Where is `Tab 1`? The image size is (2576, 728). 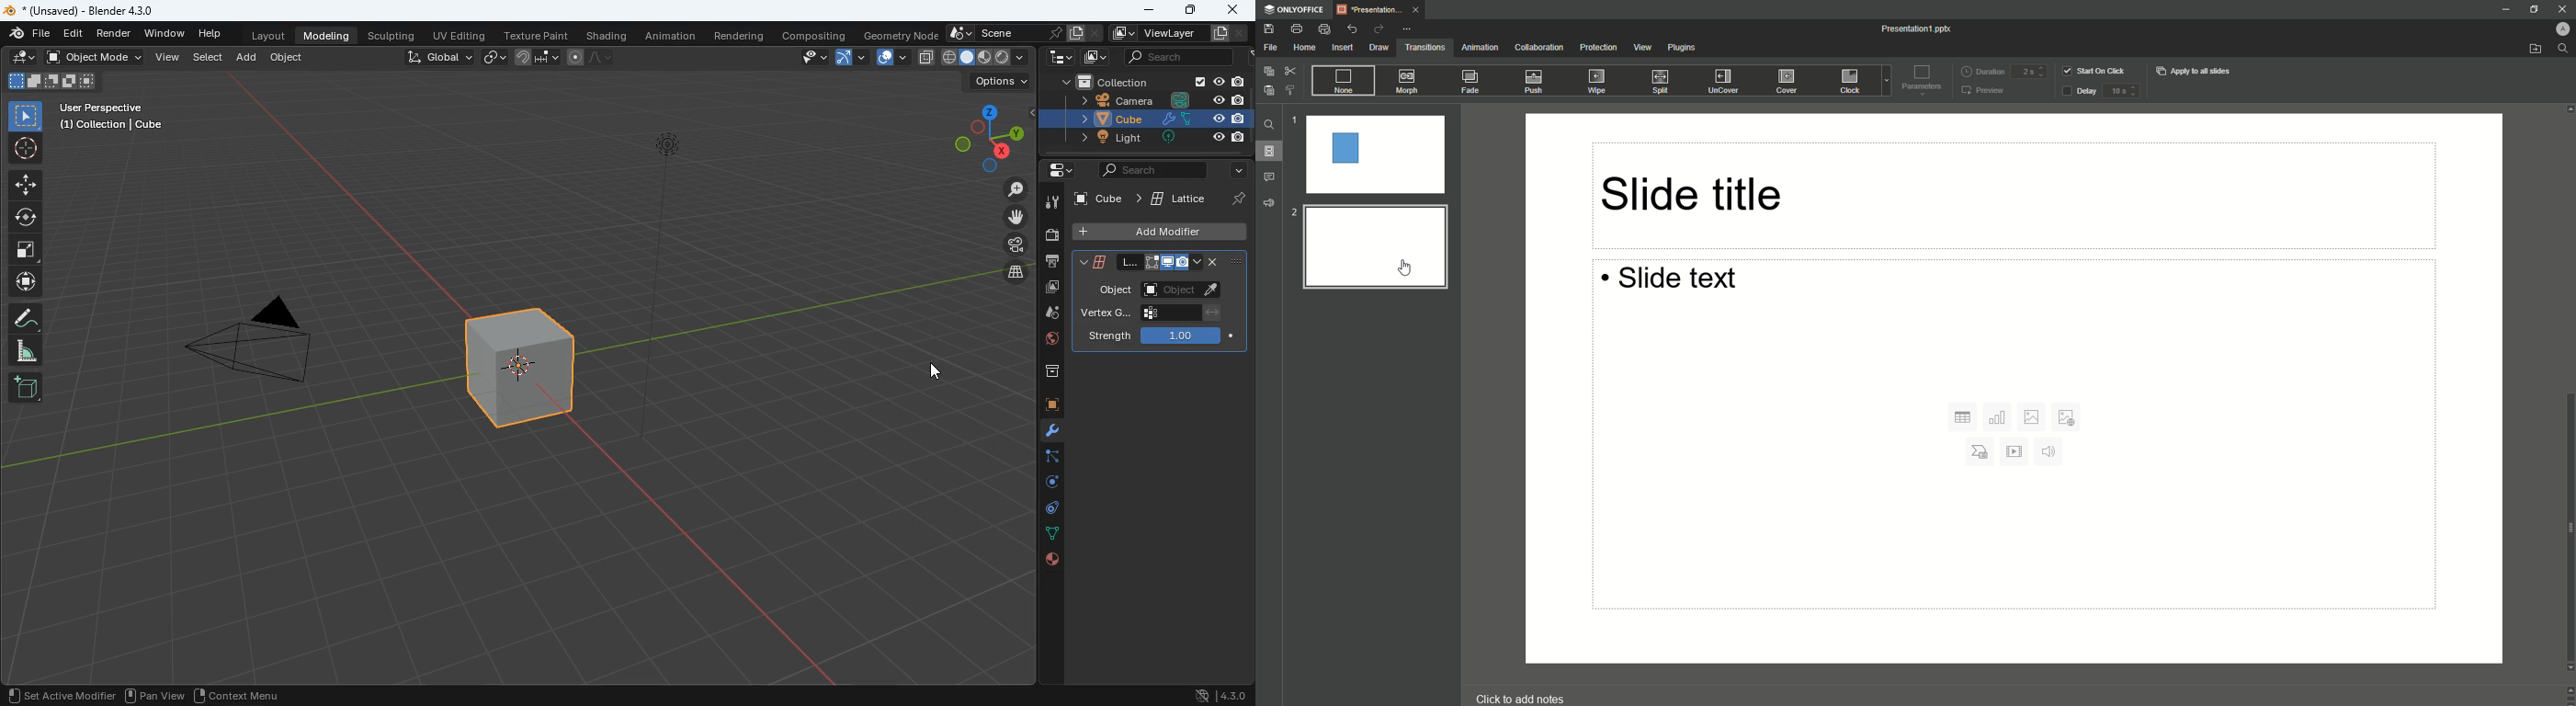 Tab 1 is located at coordinates (1381, 10).